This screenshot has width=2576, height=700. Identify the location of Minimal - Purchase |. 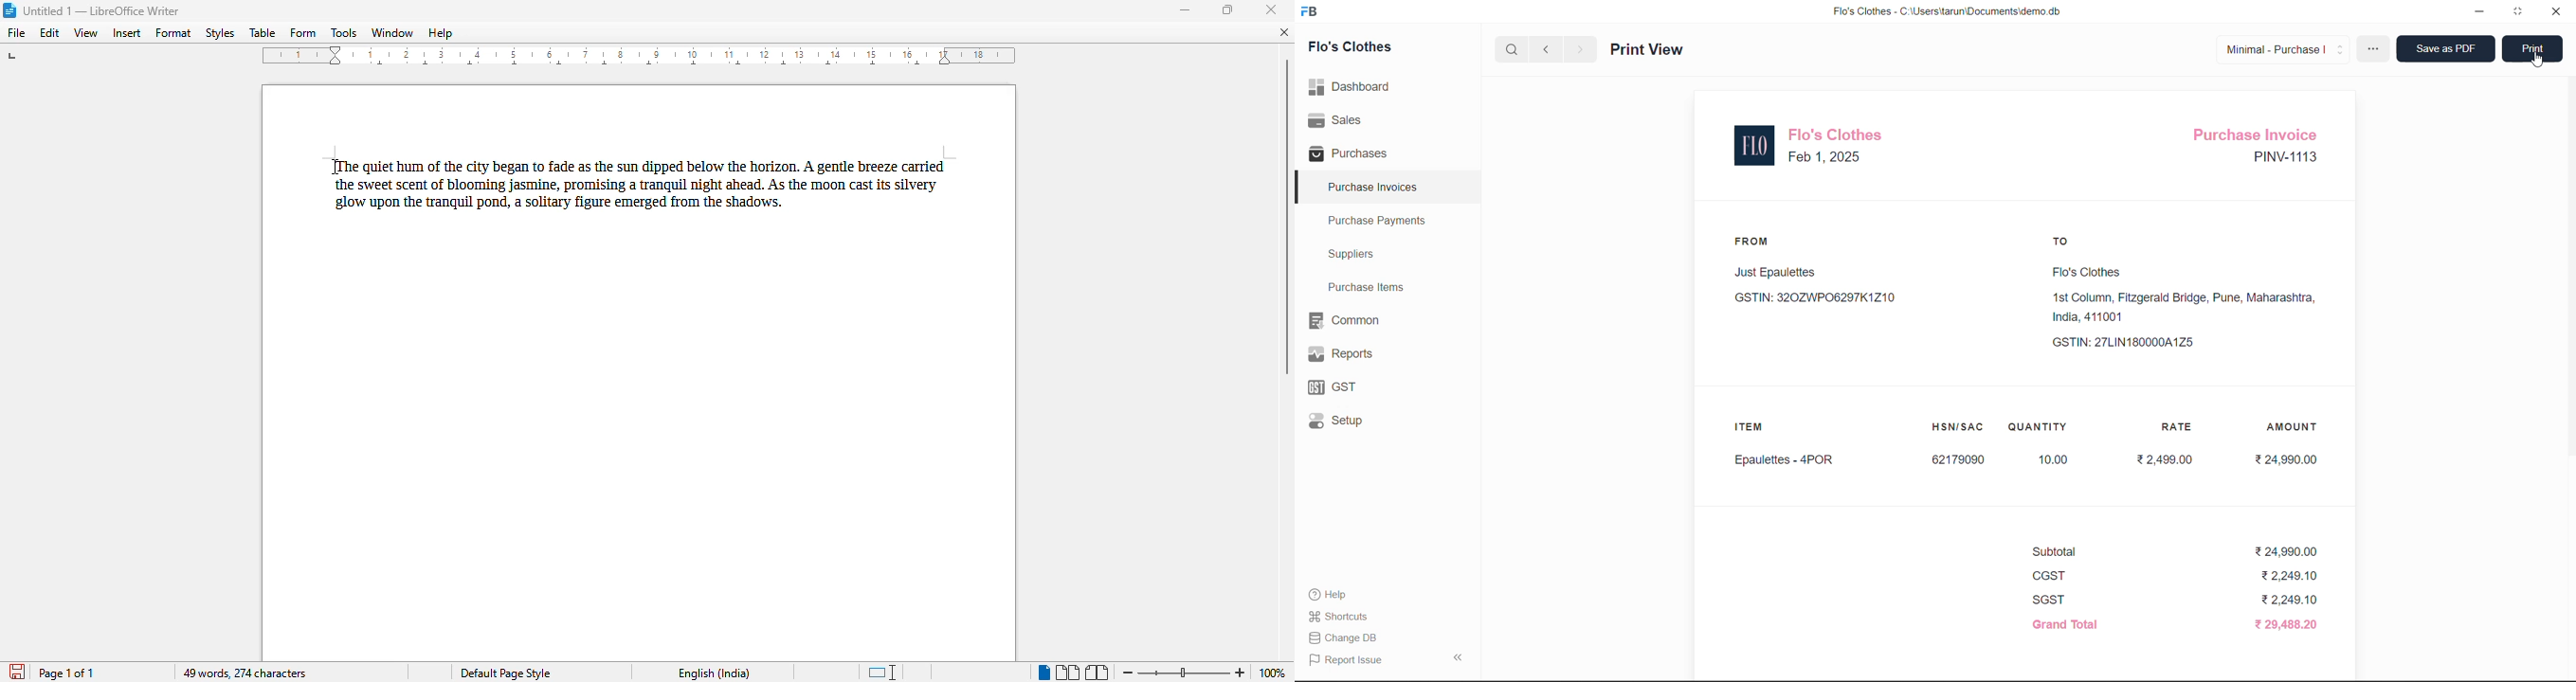
(2283, 48).